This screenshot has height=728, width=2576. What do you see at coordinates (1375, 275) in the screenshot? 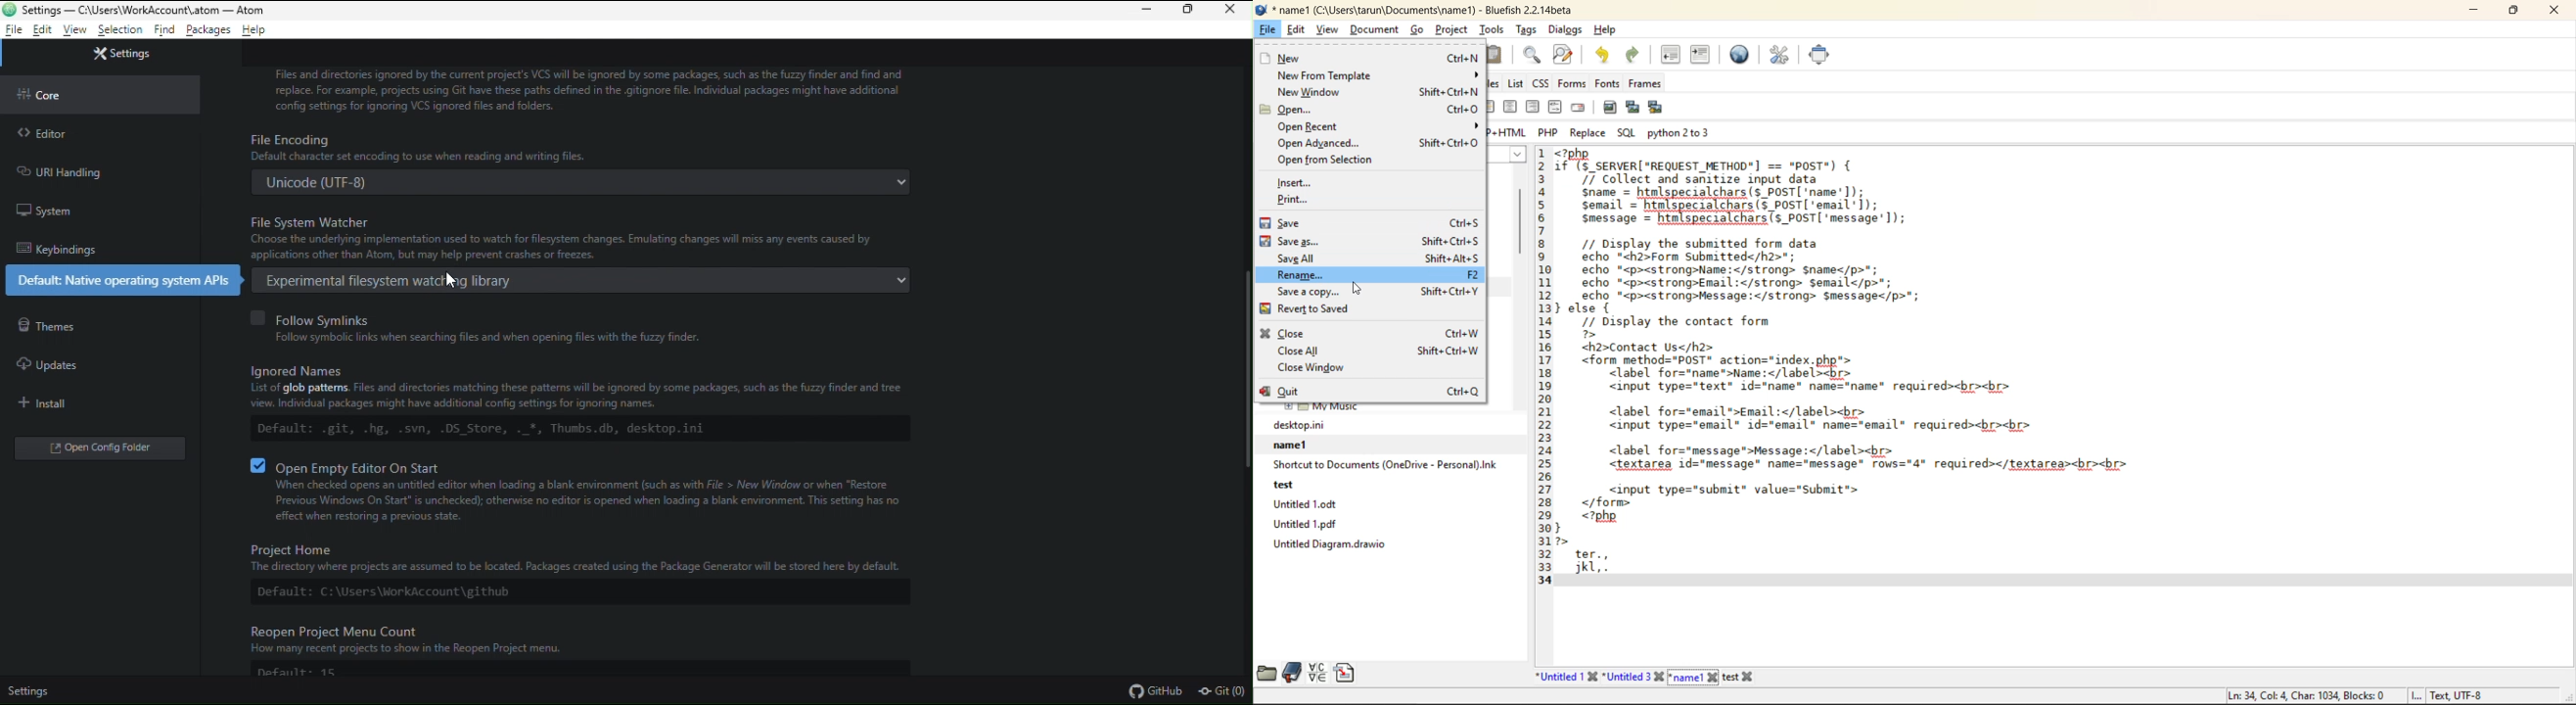
I see `rename` at bounding box center [1375, 275].